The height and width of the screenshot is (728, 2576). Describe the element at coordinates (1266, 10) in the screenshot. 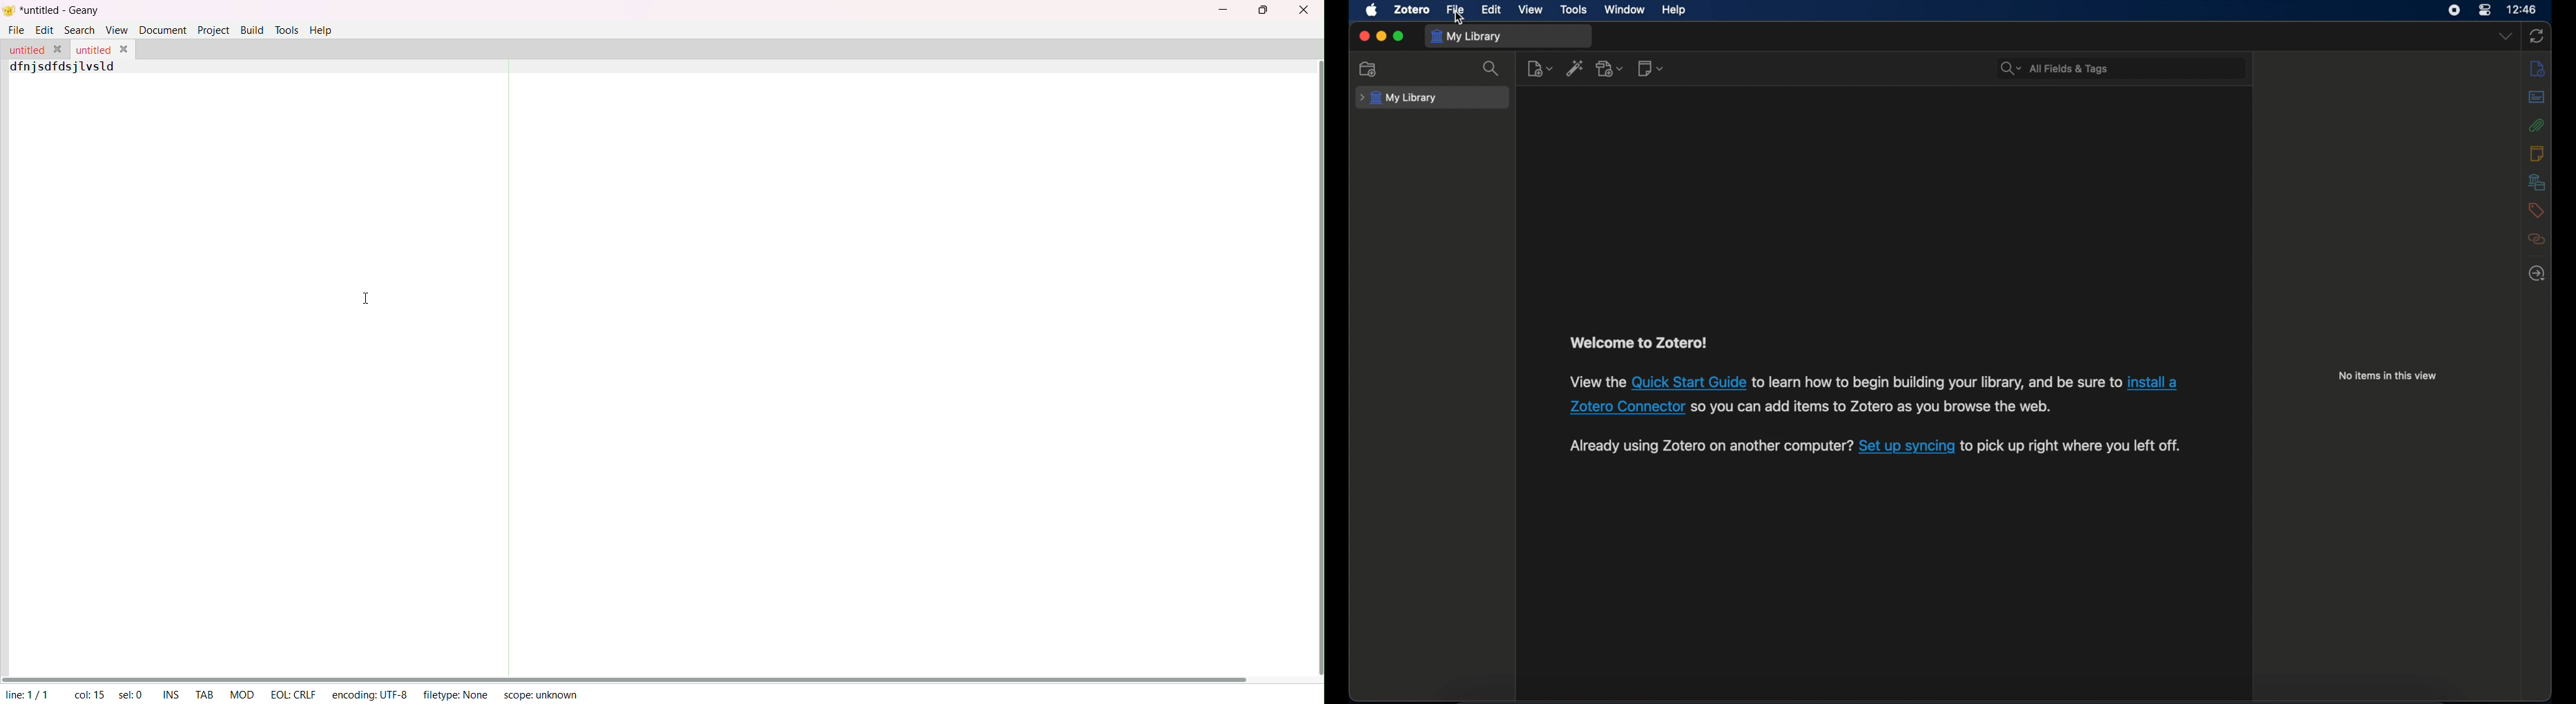

I see `maximize` at that location.